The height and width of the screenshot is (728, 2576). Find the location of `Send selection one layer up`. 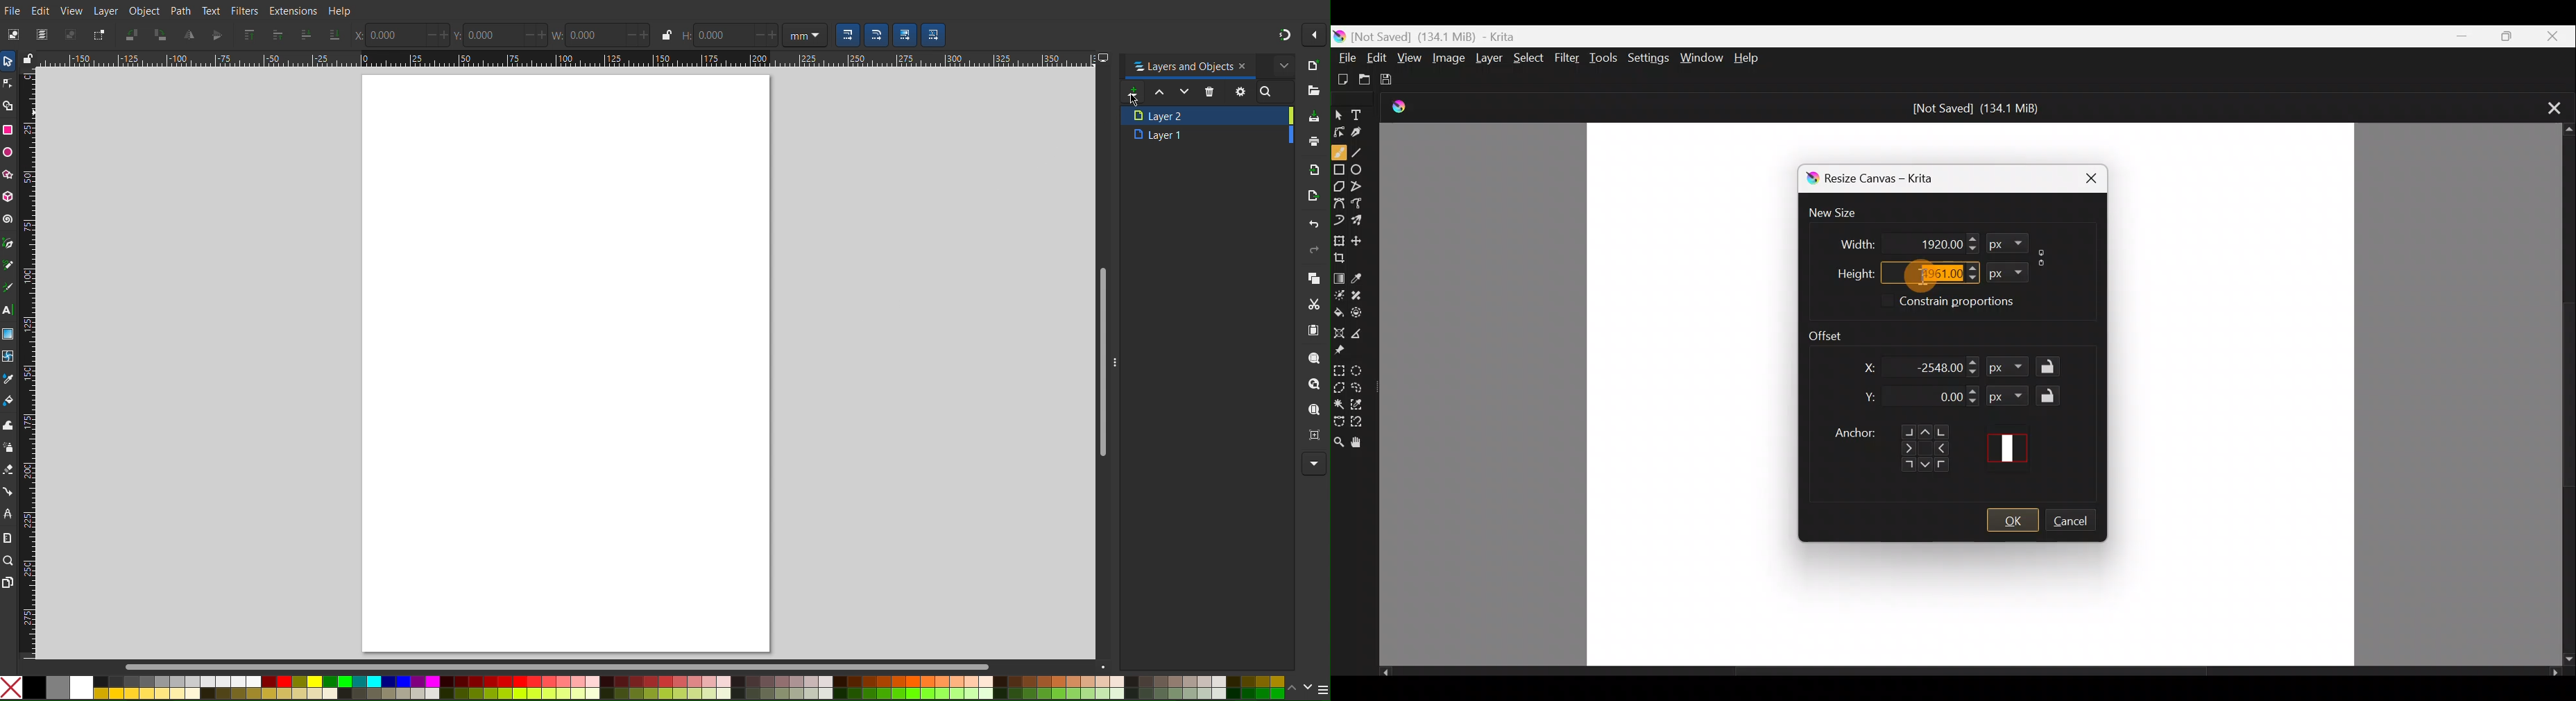

Send selection one layer up is located at coordinates (278, 35).